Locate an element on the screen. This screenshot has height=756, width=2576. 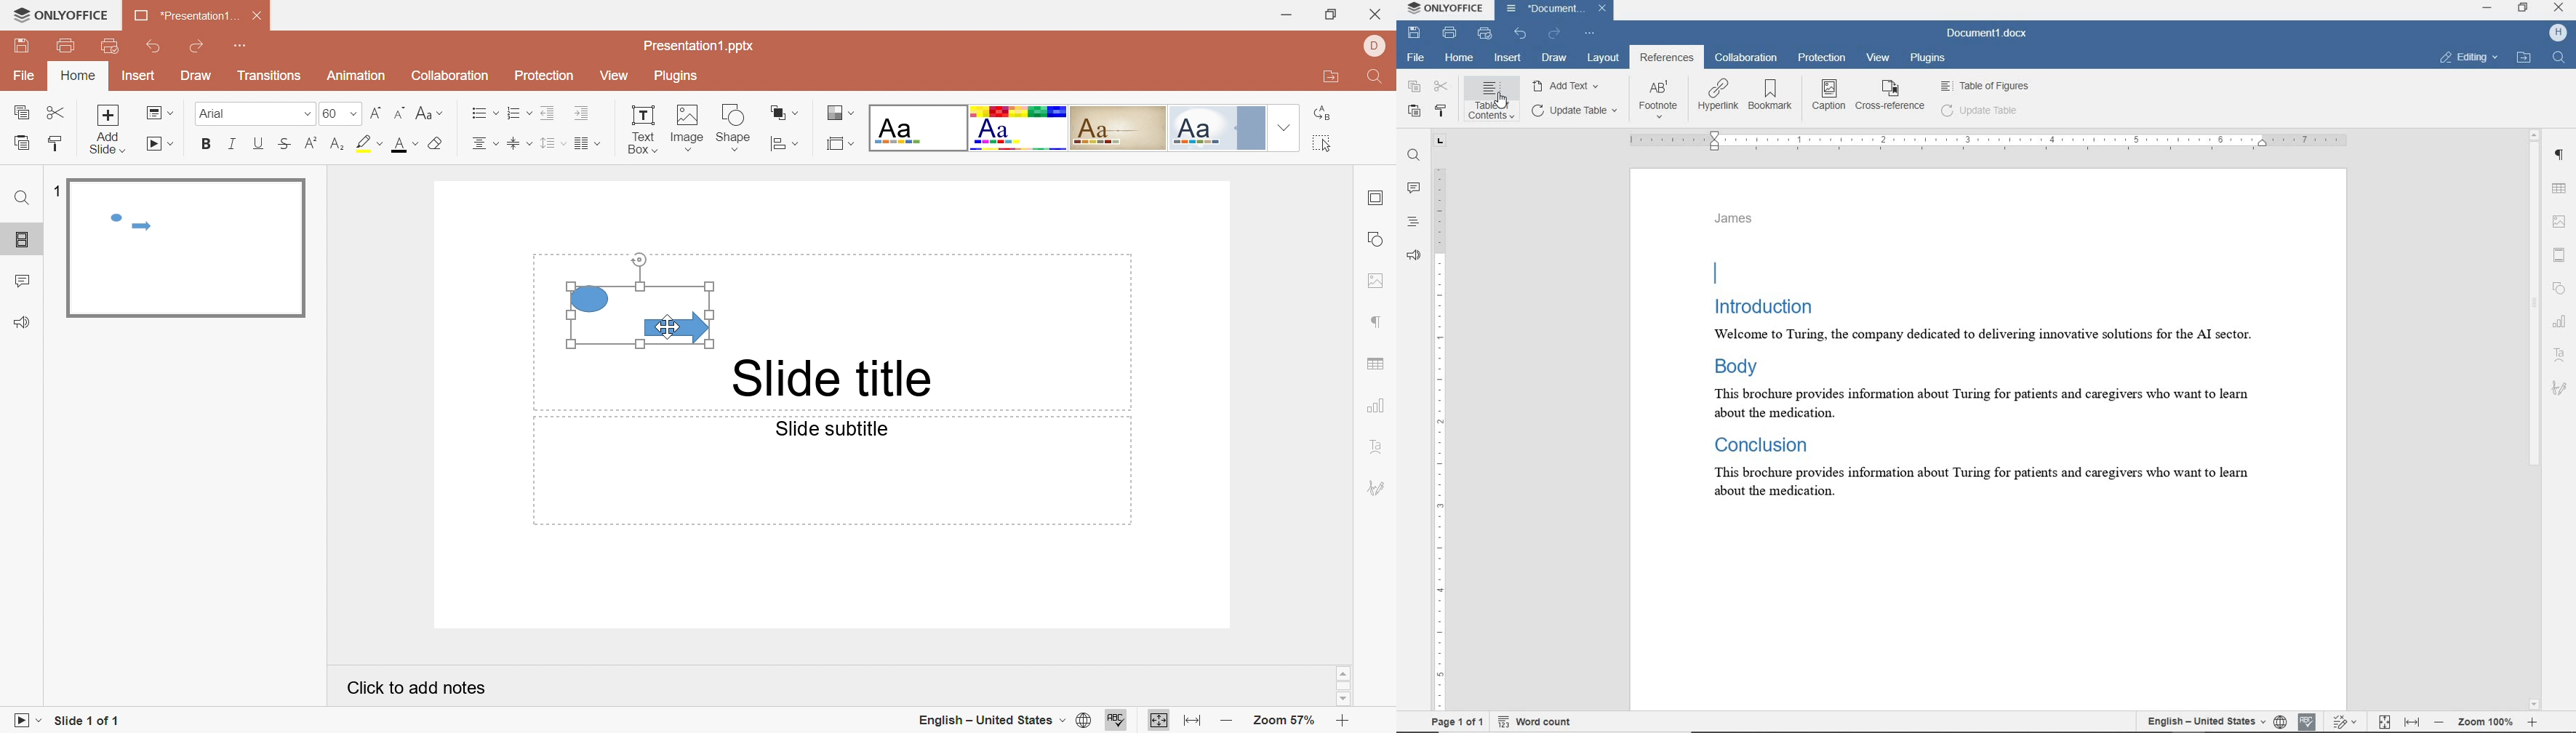
chart is located at coordinates (2561, 320).